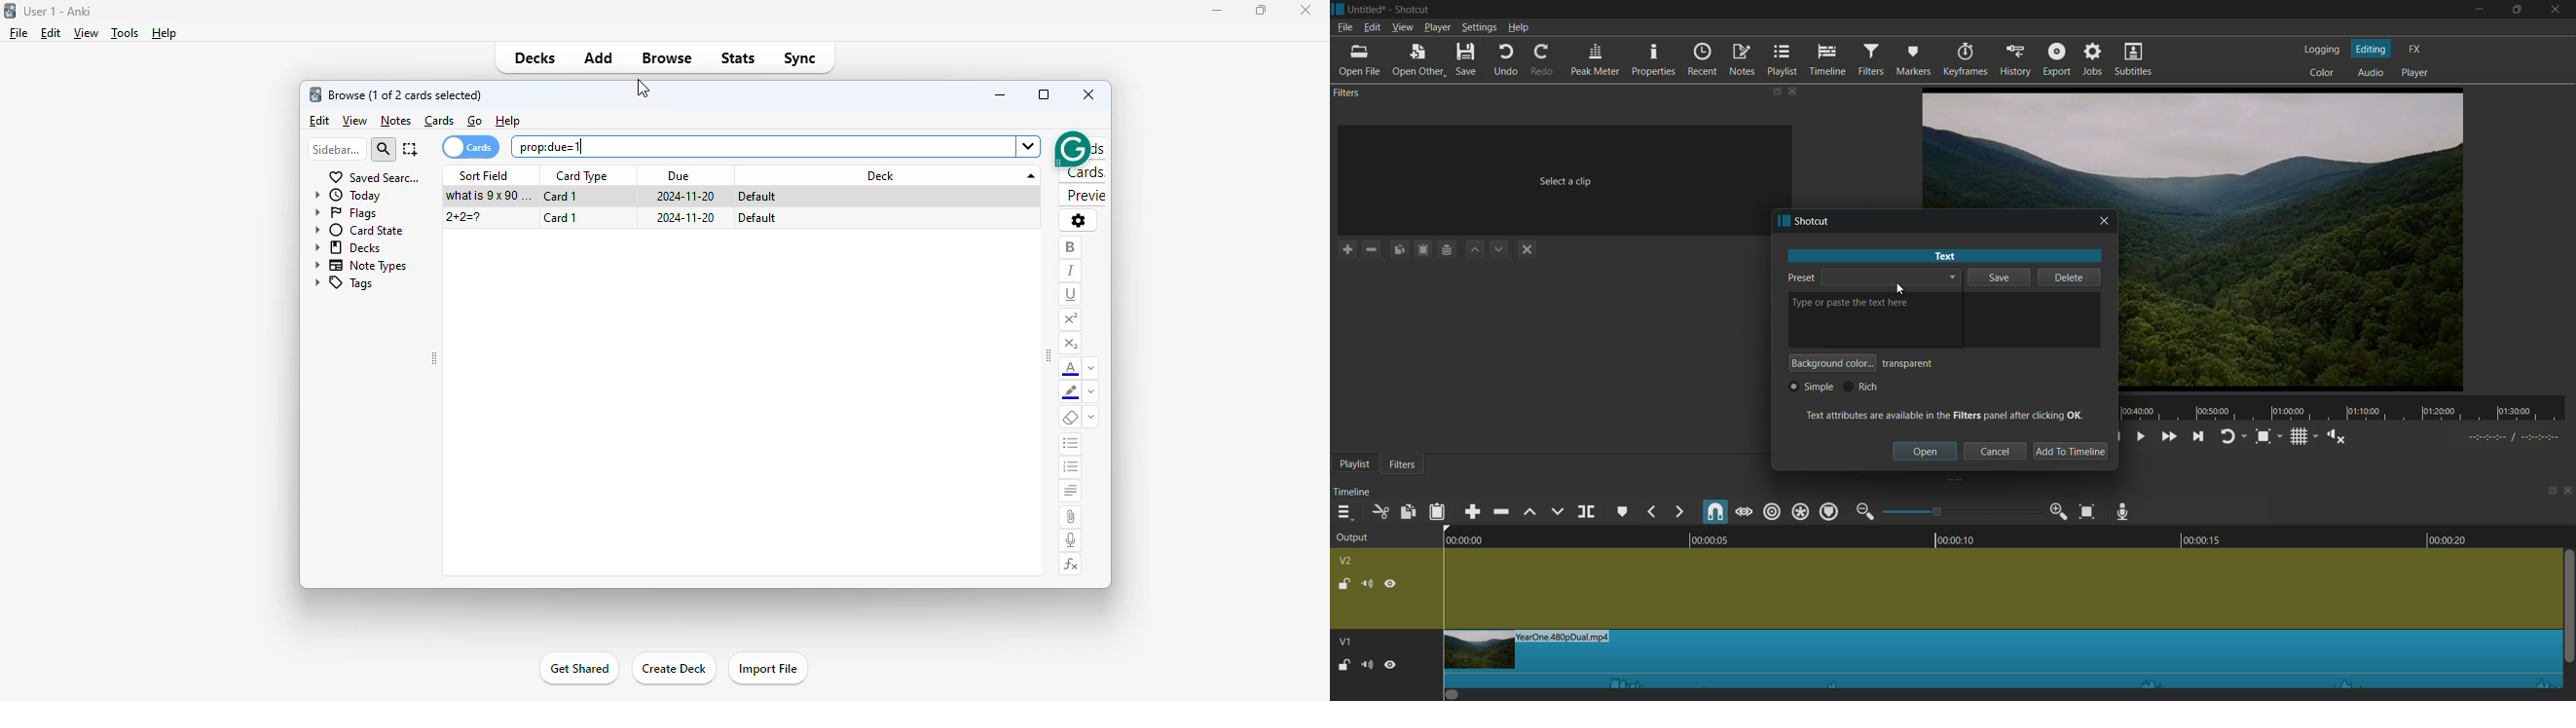 Image resolution: width=2576 pixels, height=728 pixels. I want to click on 00:00:00, so click(1456, 539).